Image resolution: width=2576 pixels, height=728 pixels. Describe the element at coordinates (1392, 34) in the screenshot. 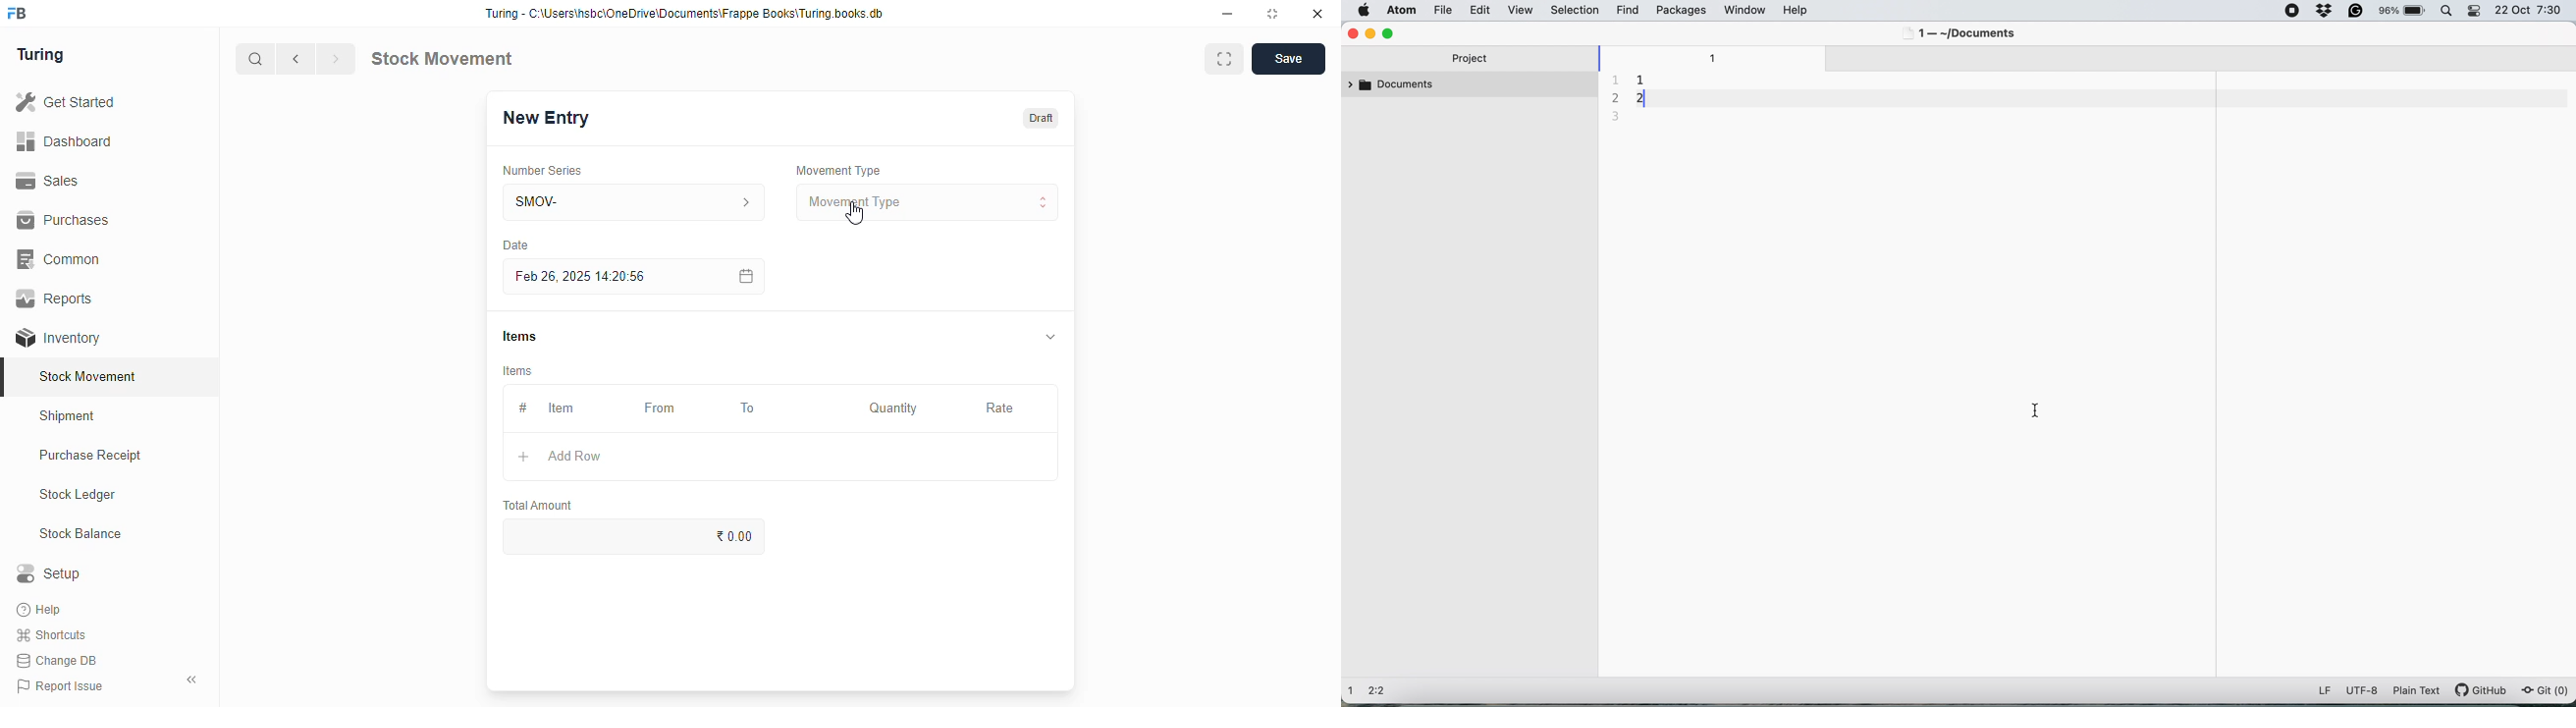

I see `maximise` at that location.